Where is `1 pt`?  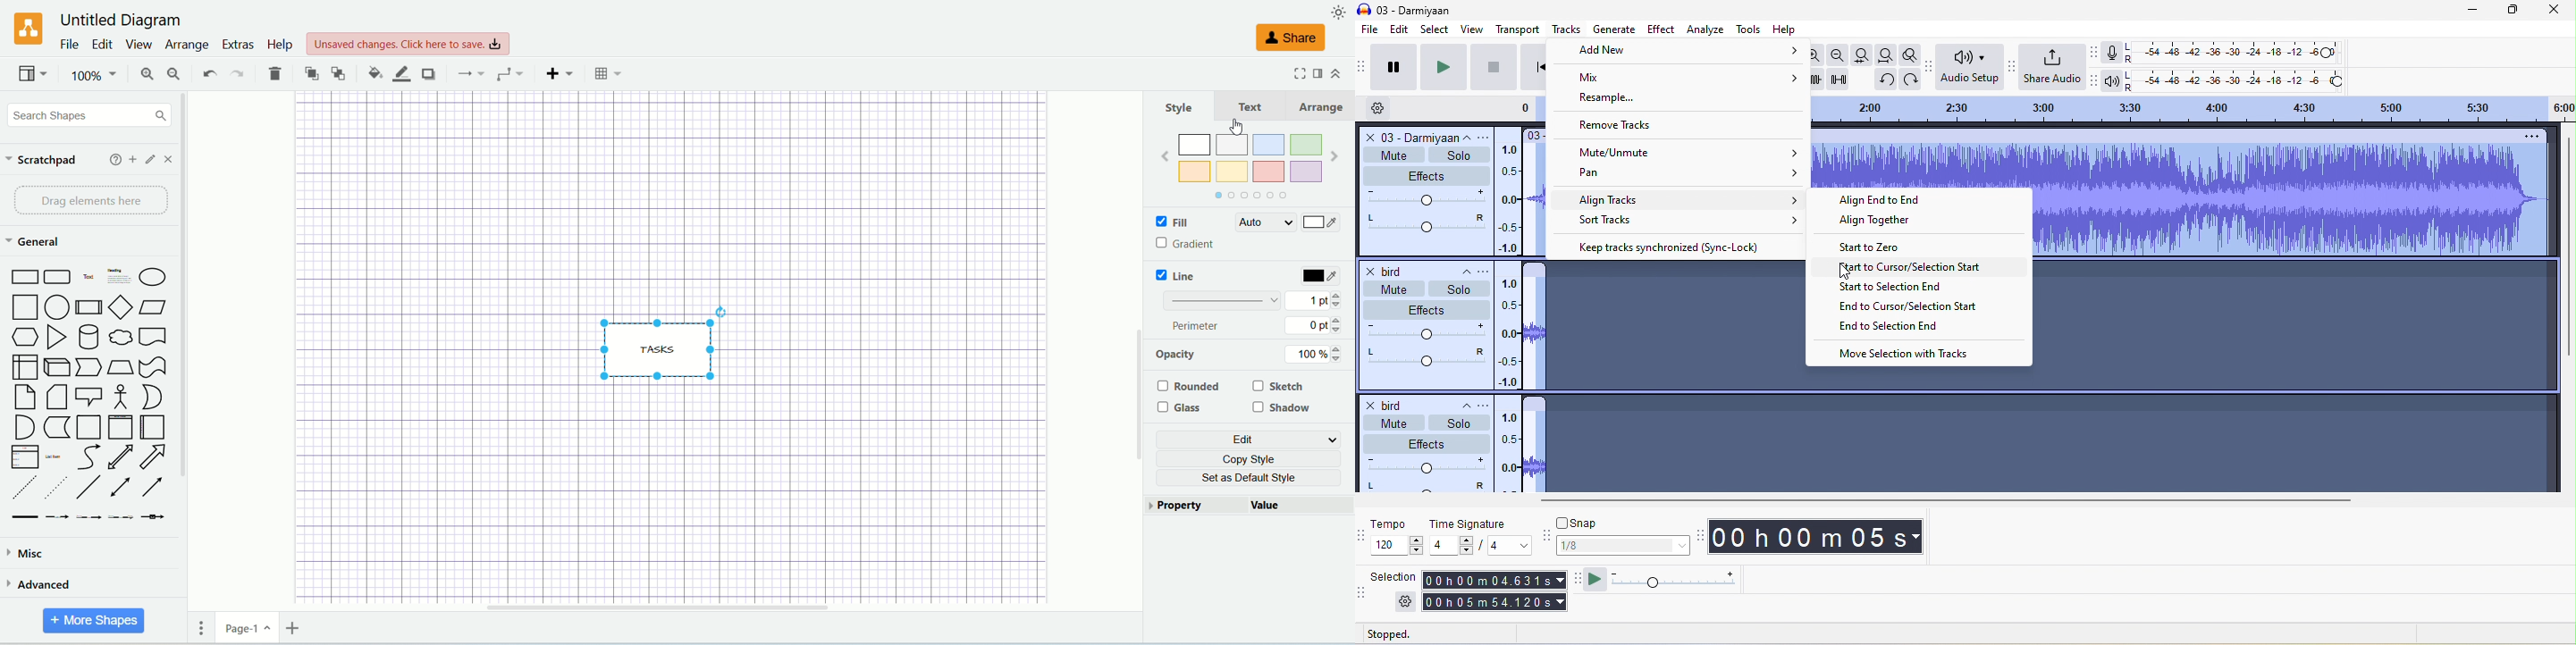
1 pt is located at coordinates (1323, 301).